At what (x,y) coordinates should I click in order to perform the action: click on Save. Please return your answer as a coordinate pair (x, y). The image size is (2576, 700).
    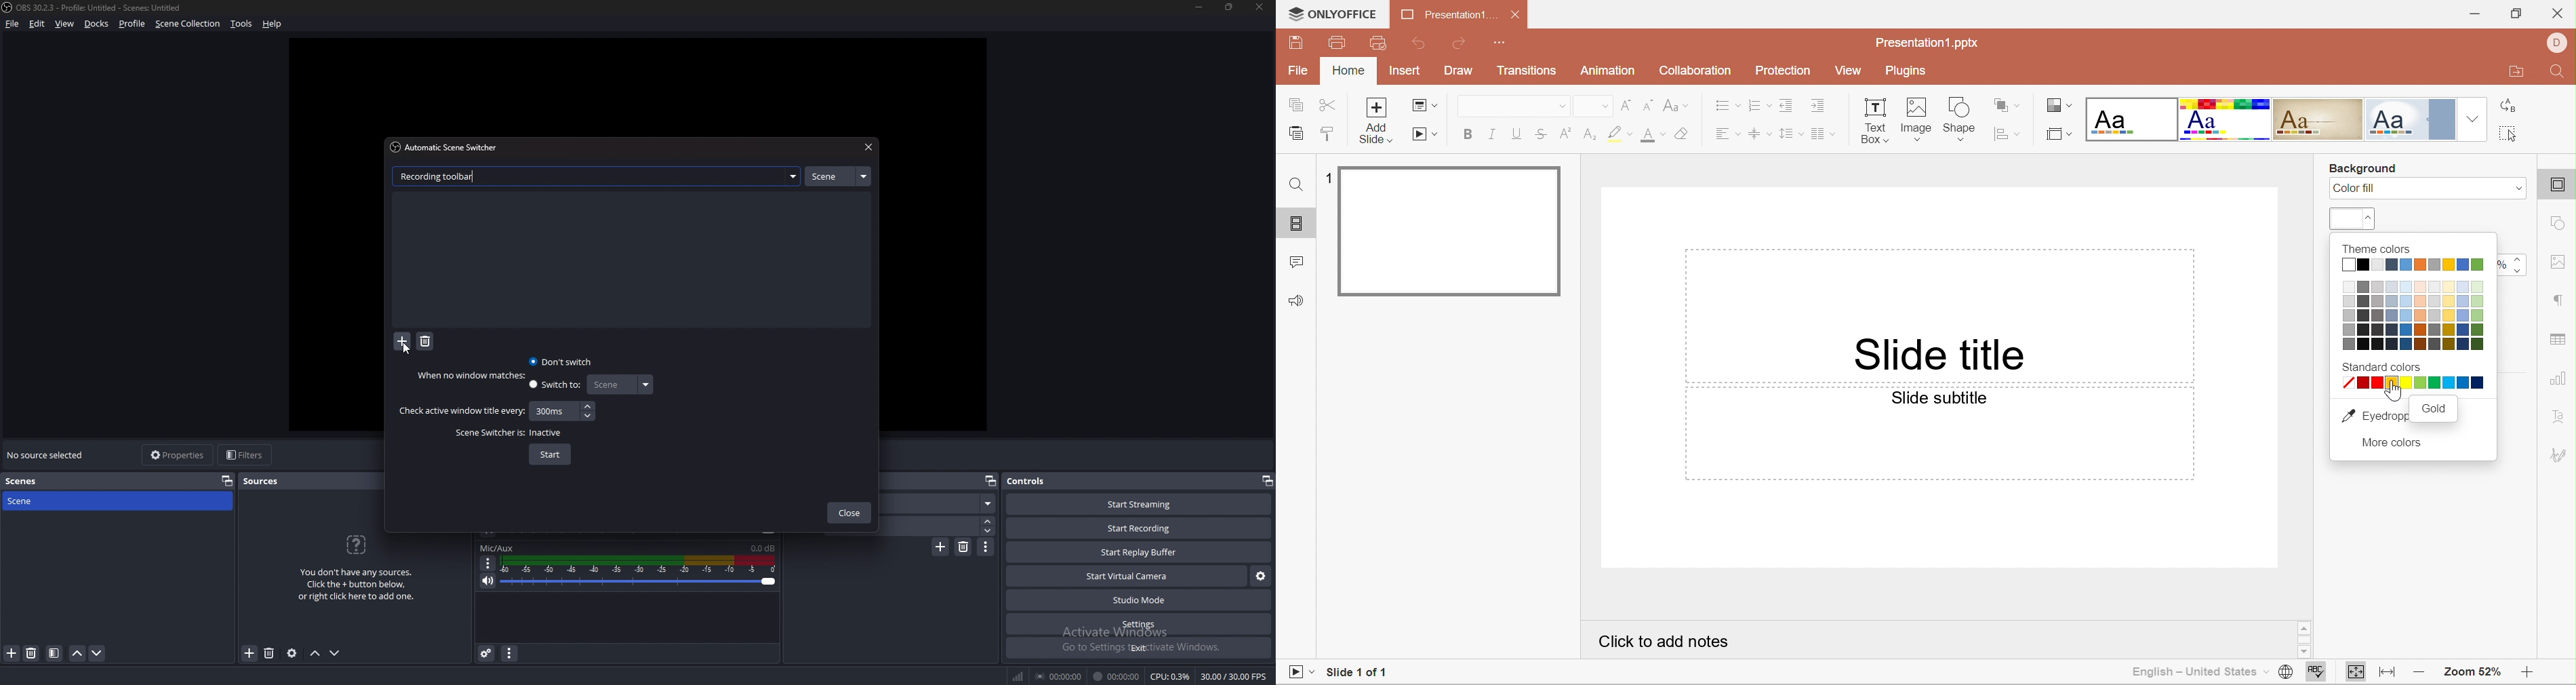
    Looking at the image, I should click on (1297, 41).